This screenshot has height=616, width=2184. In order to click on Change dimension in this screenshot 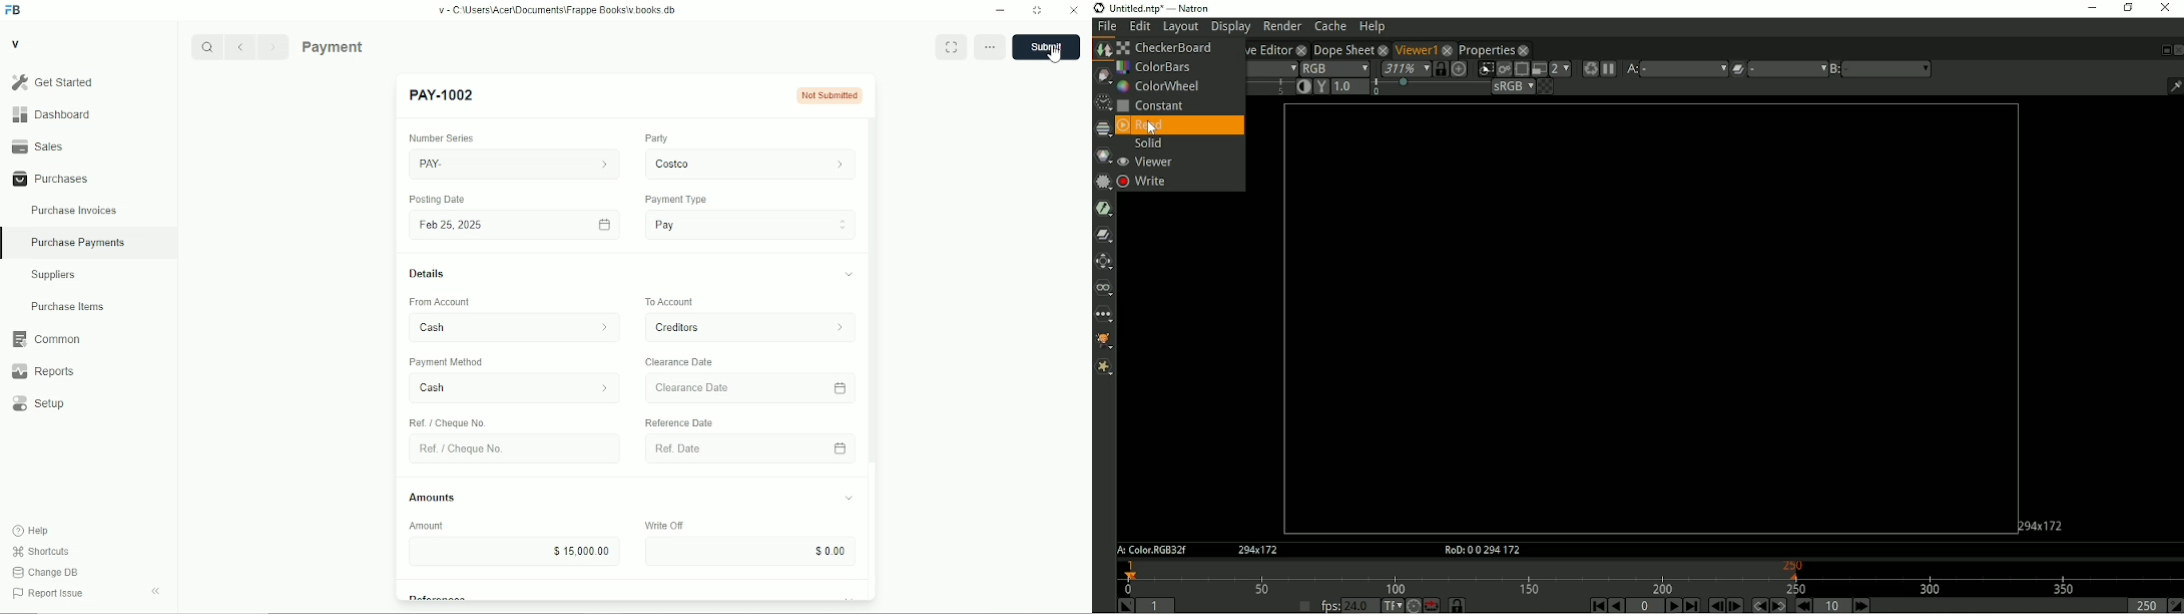, I will do `click(1037, 10)`.